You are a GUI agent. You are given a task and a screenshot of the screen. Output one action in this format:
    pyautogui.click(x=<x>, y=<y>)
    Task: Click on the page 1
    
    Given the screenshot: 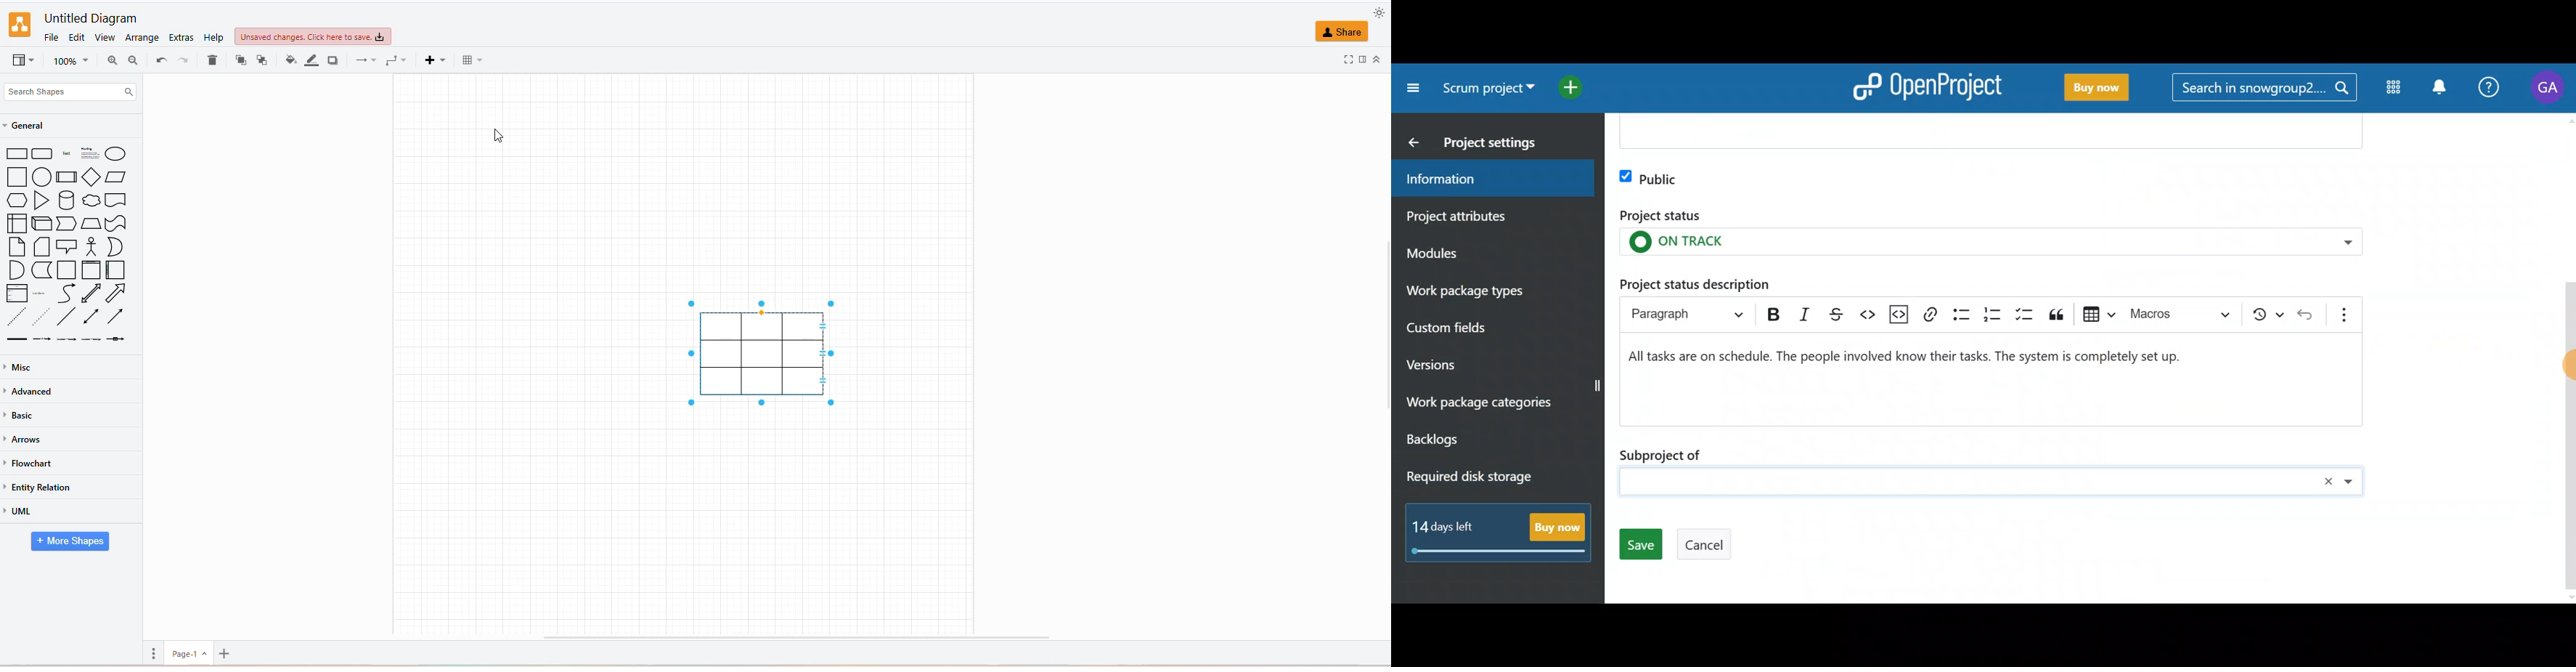 What is the action you would take?
    pyautogui.click(x=189, y=654)
    